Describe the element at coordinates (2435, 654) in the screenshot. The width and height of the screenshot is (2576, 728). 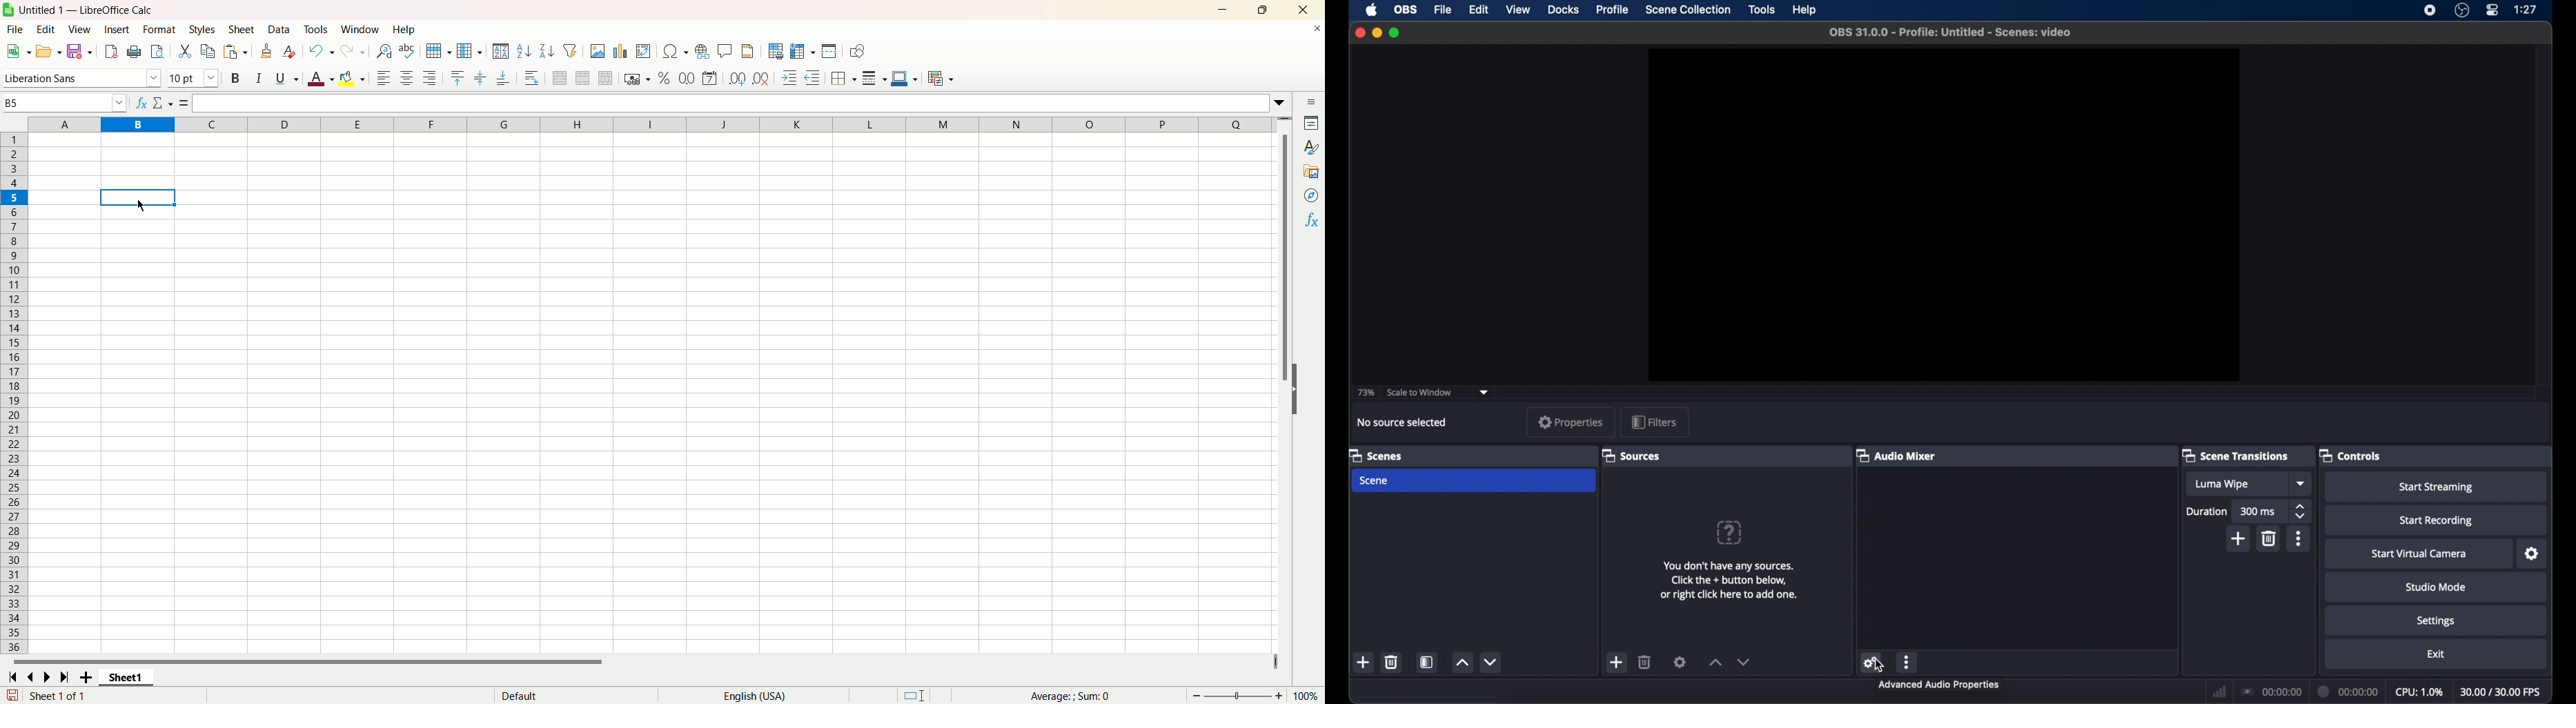
I see `exit` at that location.